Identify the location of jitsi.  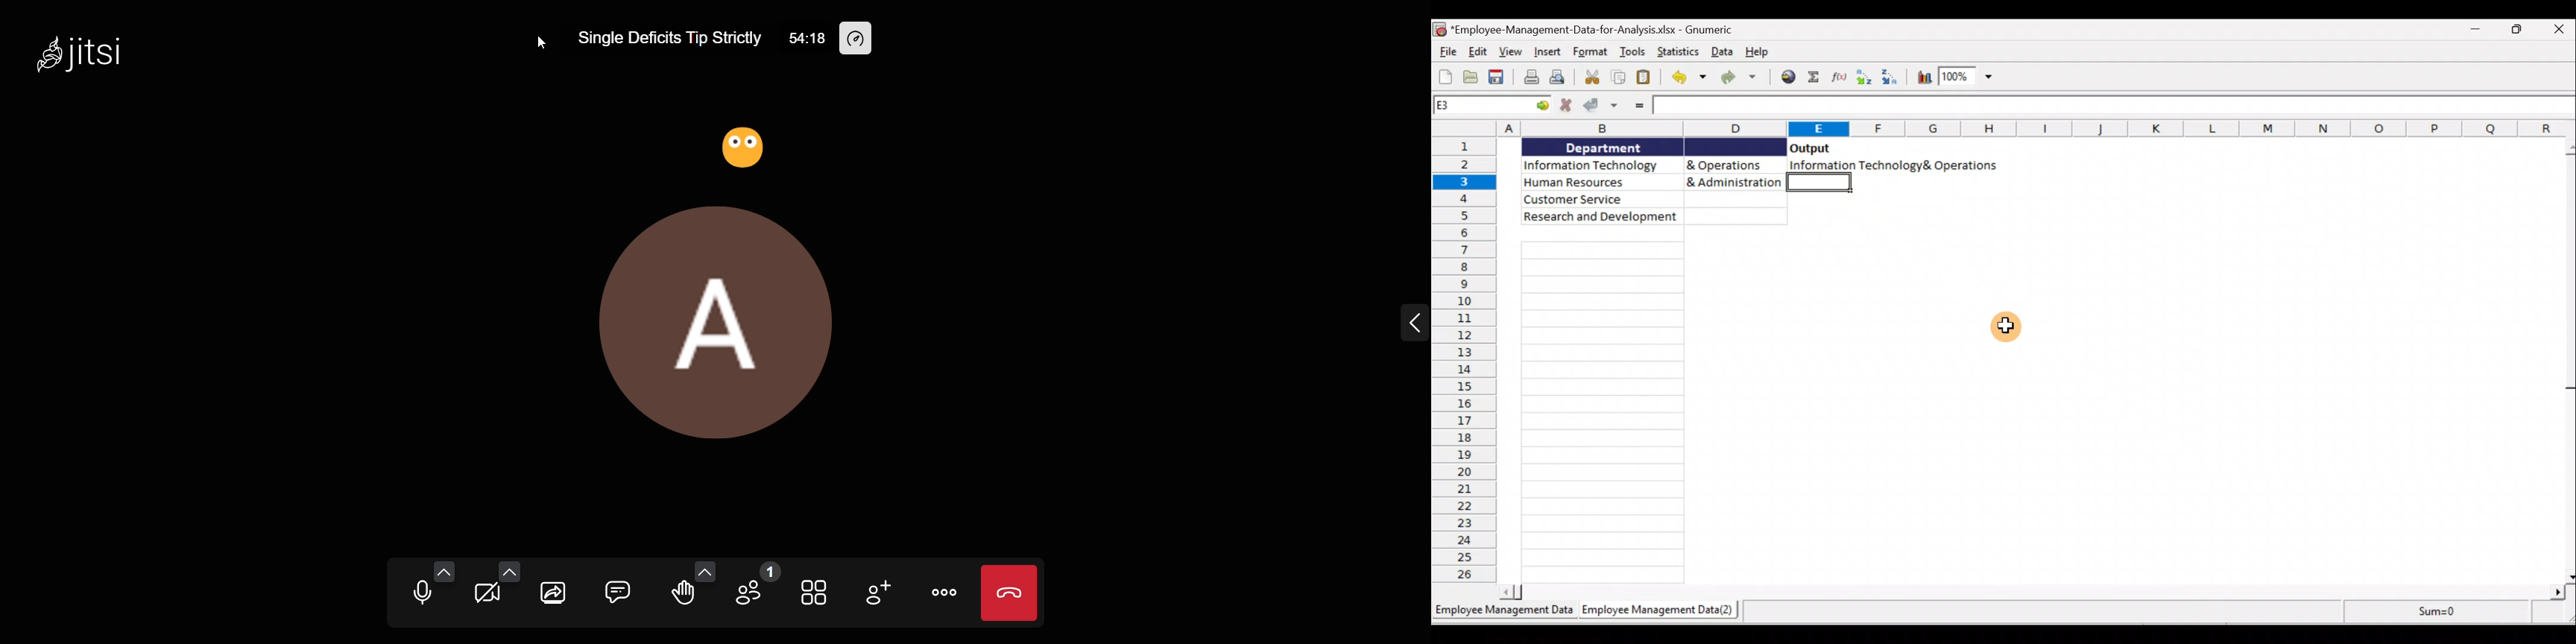
(75, 57).